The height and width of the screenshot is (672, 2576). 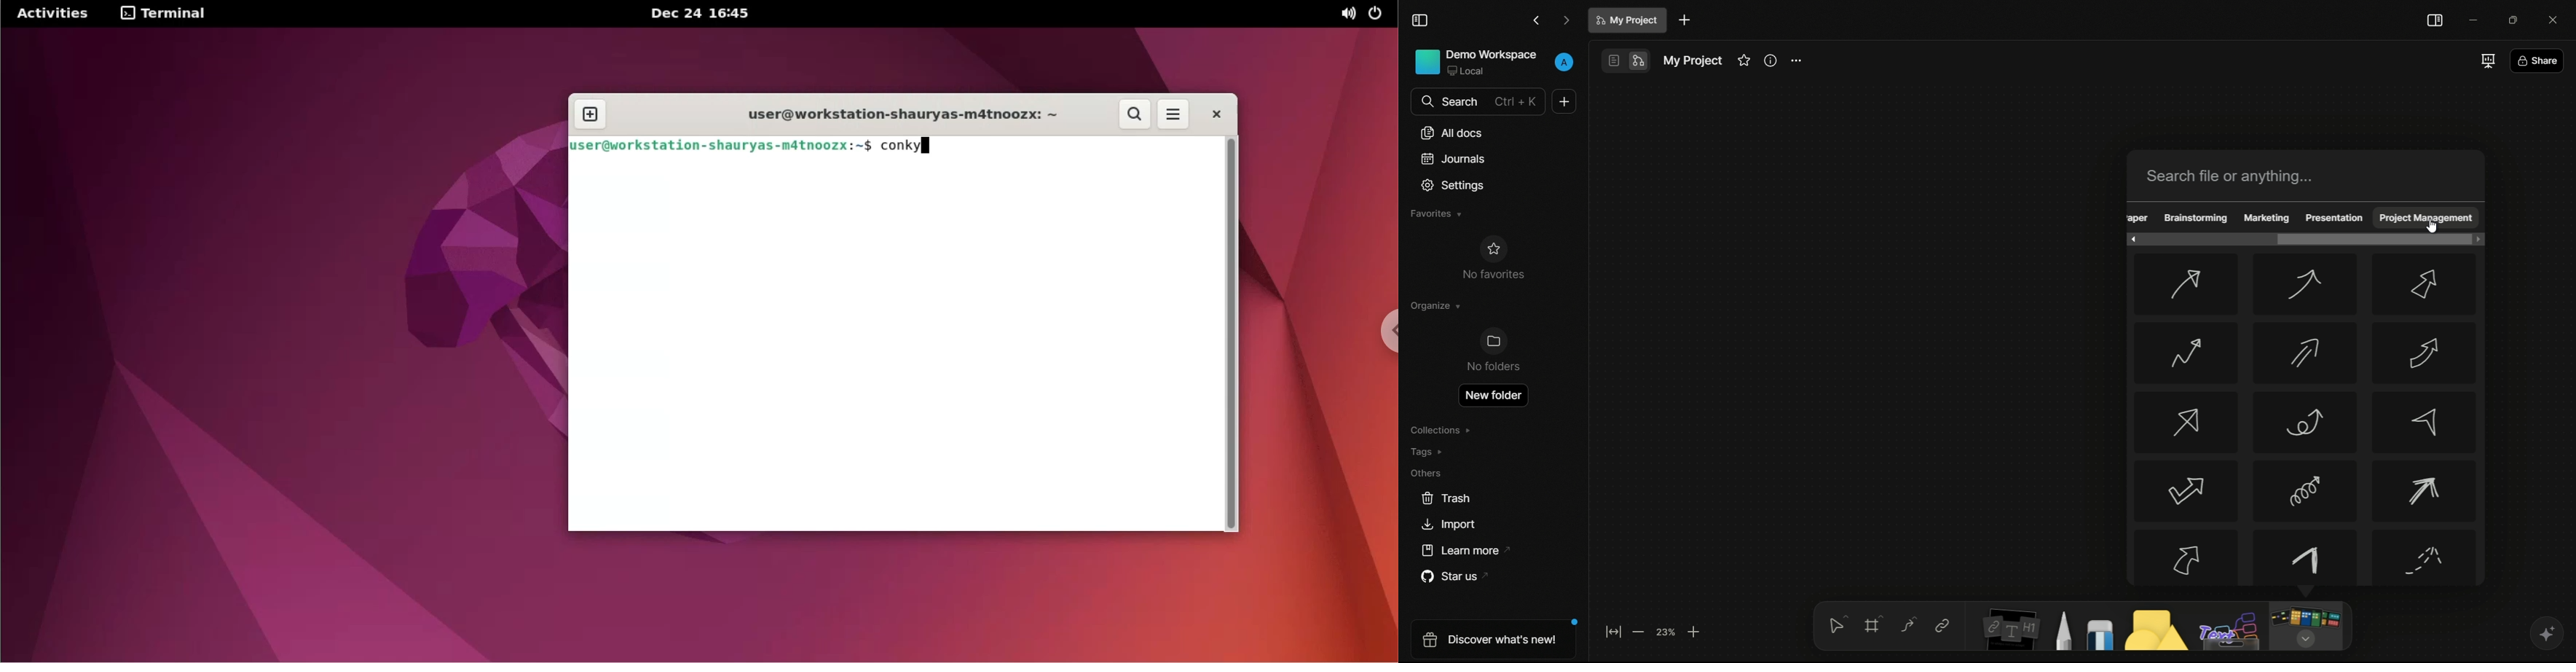 What do you see at coordinates (1440, 430) in the screenshot?
I see `collections` at bounding box center [1440, 430].